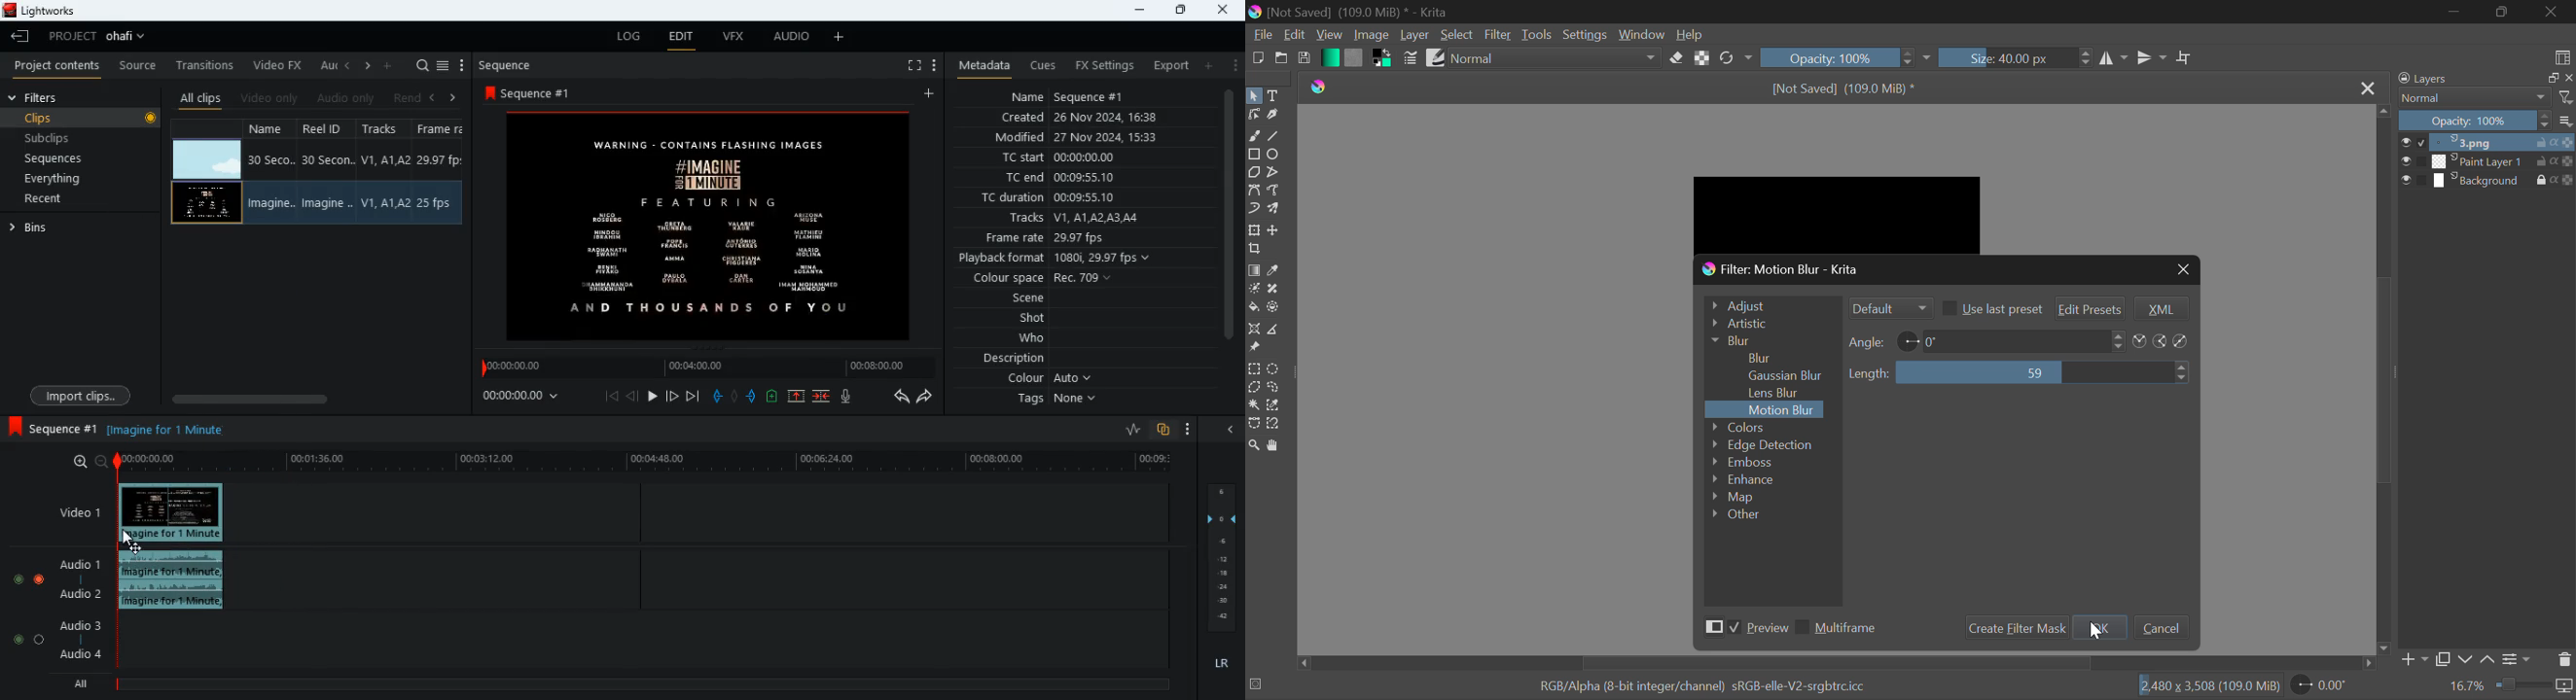 The height and width of the screenshot is (700, 2576). Describe the element at coordinates (1049, 277) in the screenshot. I see `colour space` at that location.